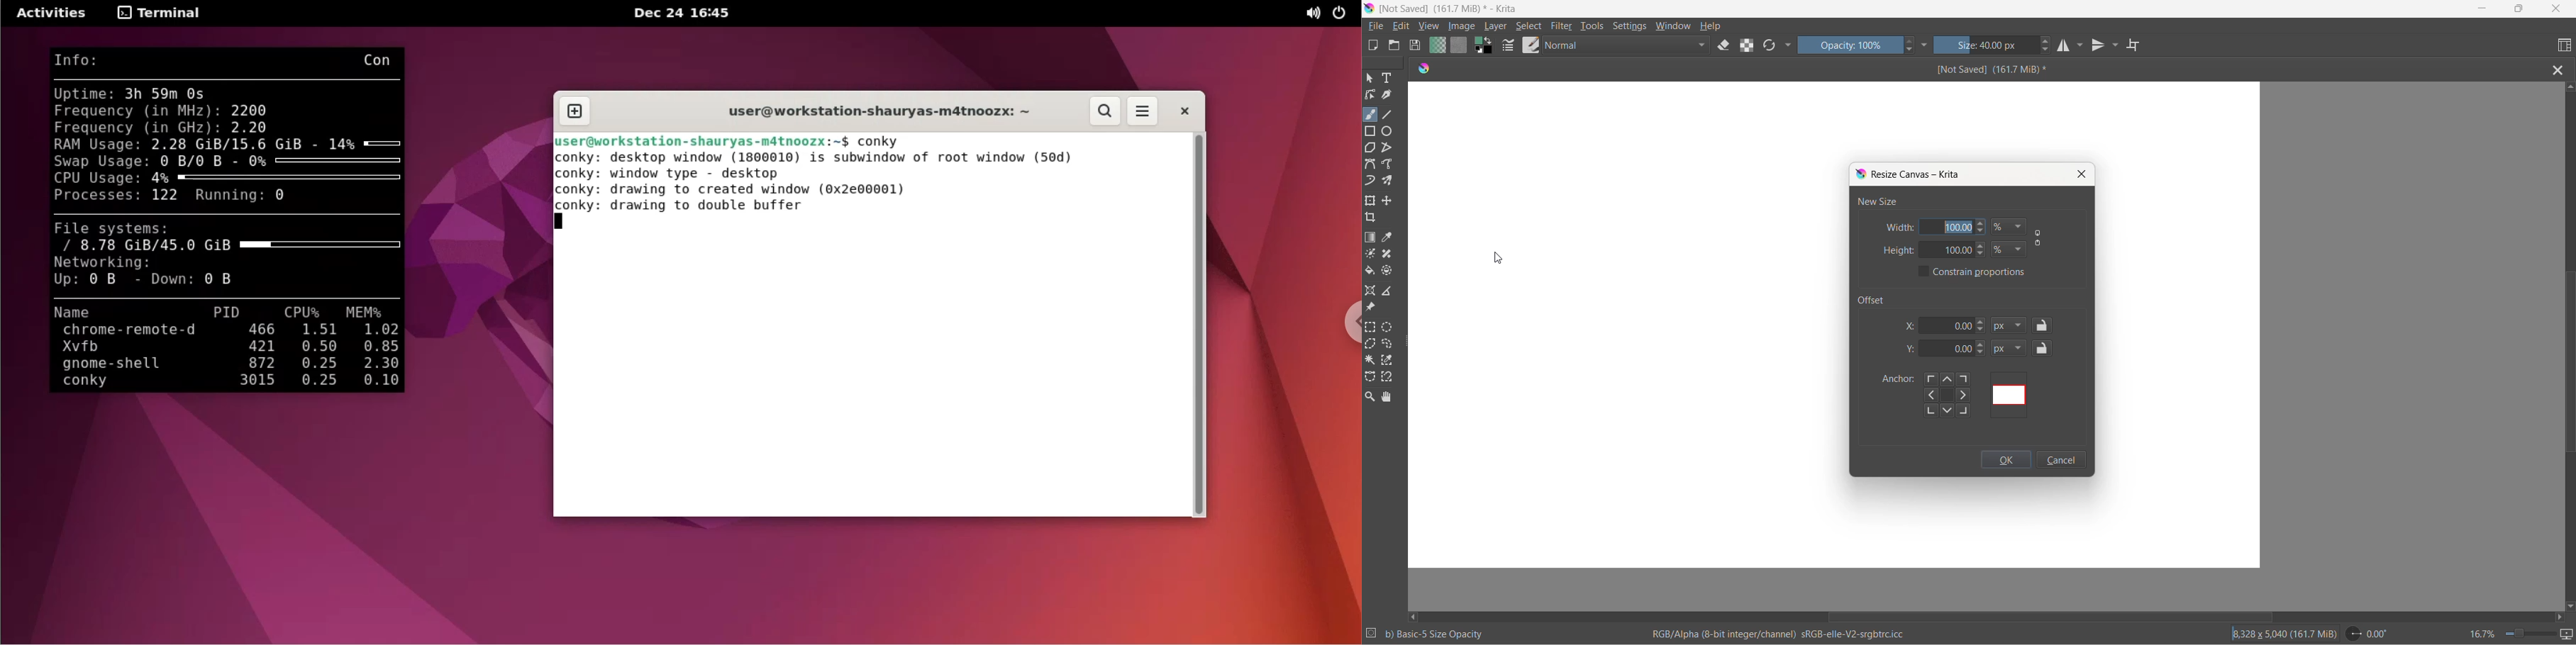 The width and height of the screenshot is (2576, 672). I want to click on constant proportions, so click(1984, 272).